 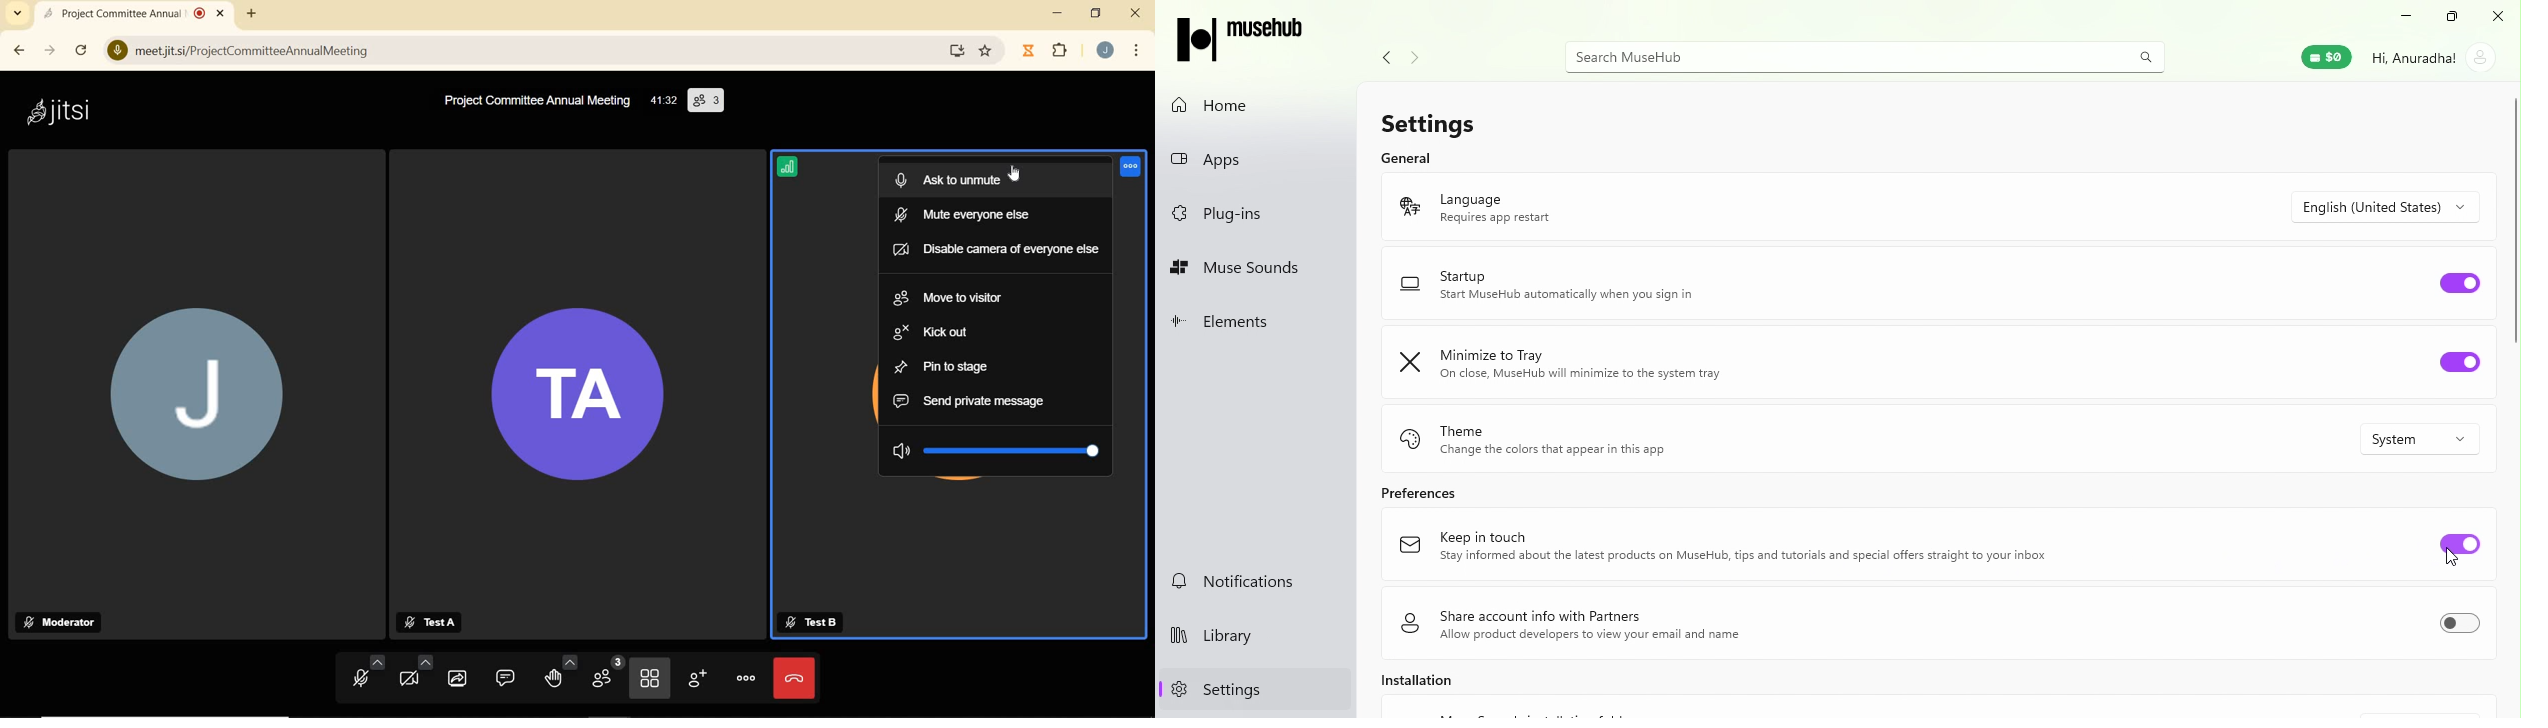 What do you see at coordinates (1668, 362) in the screenshot?
I see `Minimize to tray` at bounding box center [1668, 362].